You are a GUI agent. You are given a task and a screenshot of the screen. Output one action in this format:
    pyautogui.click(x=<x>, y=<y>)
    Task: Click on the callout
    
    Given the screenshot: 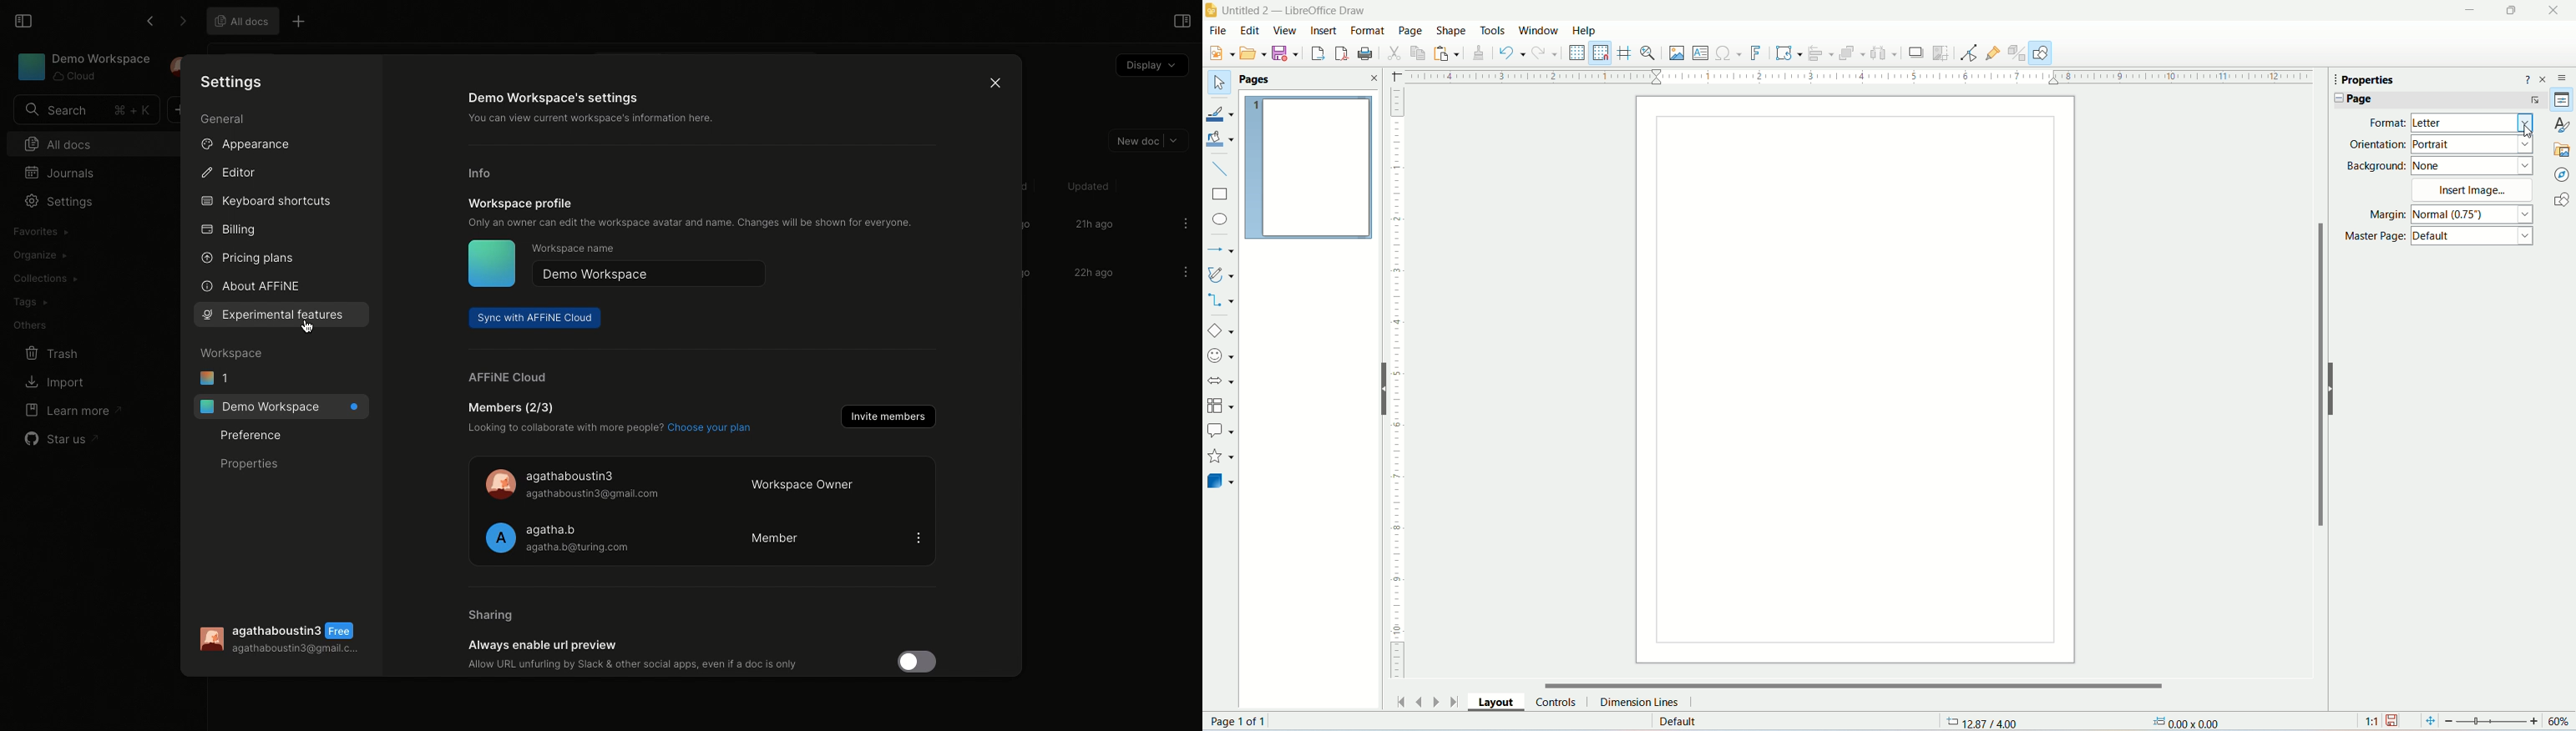 What is the action you would take?
    pyautogui.click(x=1221, y=430)
    